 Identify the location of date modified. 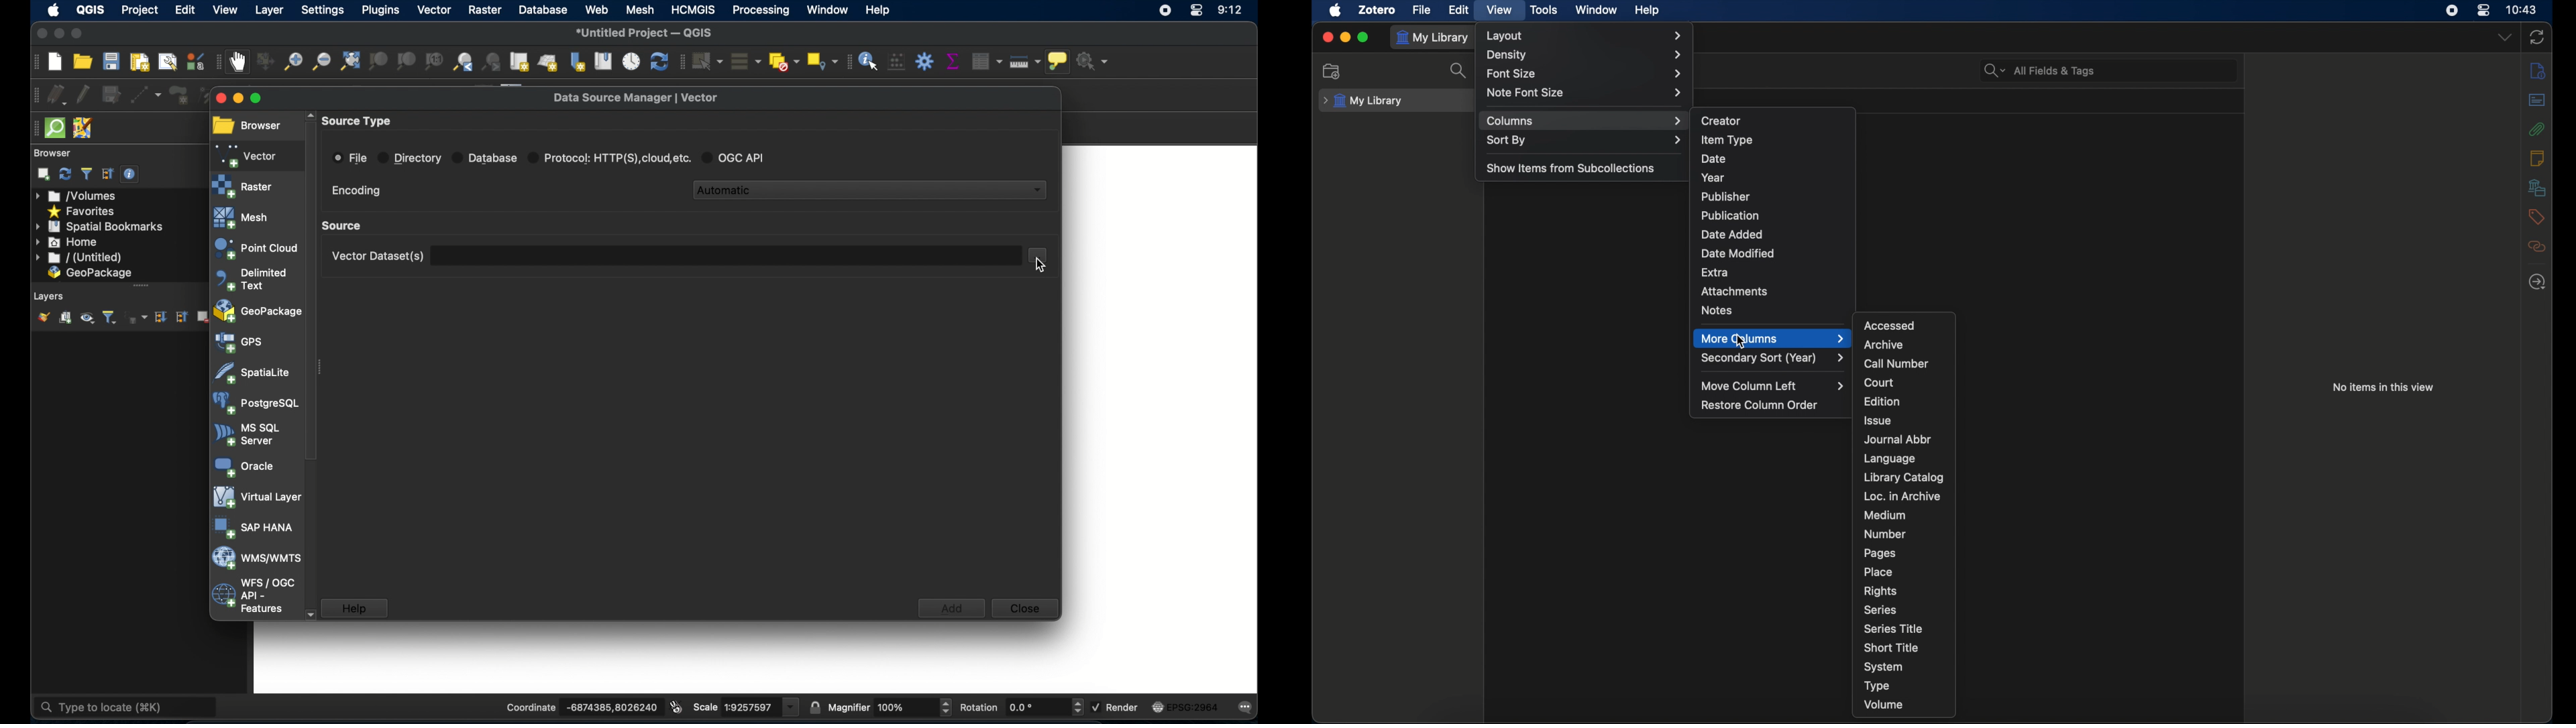
(1737, 253).